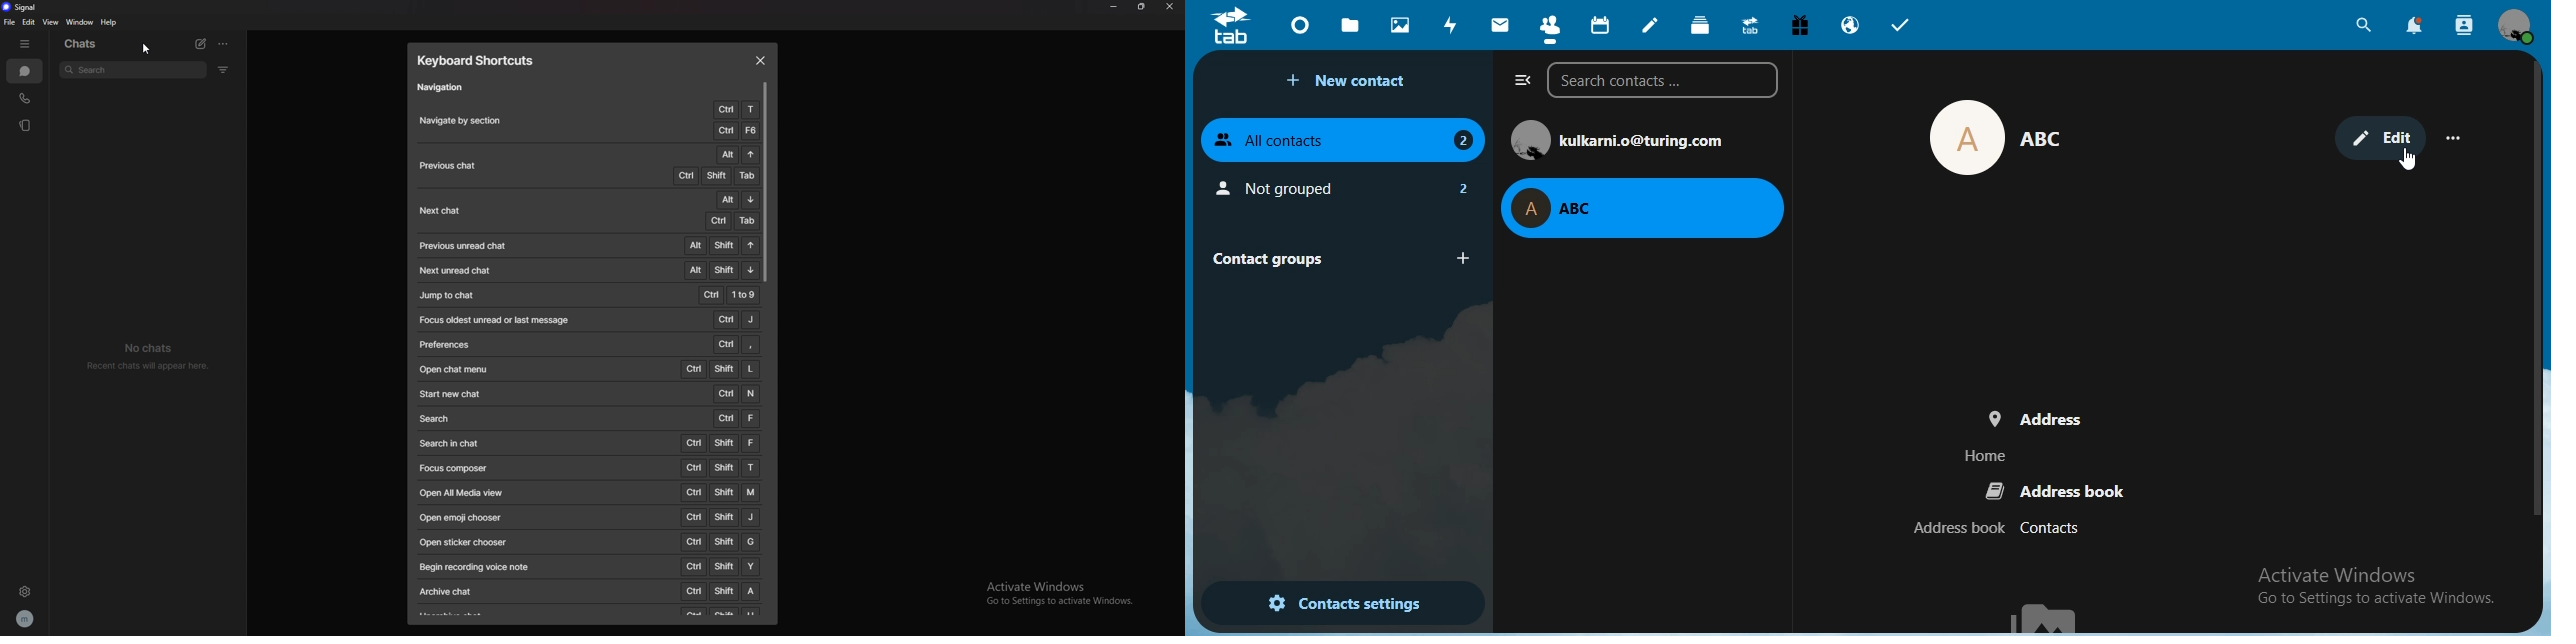 The width and height of the screenshot is (2576, 644). I want to click on open chat menu, so click(458, 369).